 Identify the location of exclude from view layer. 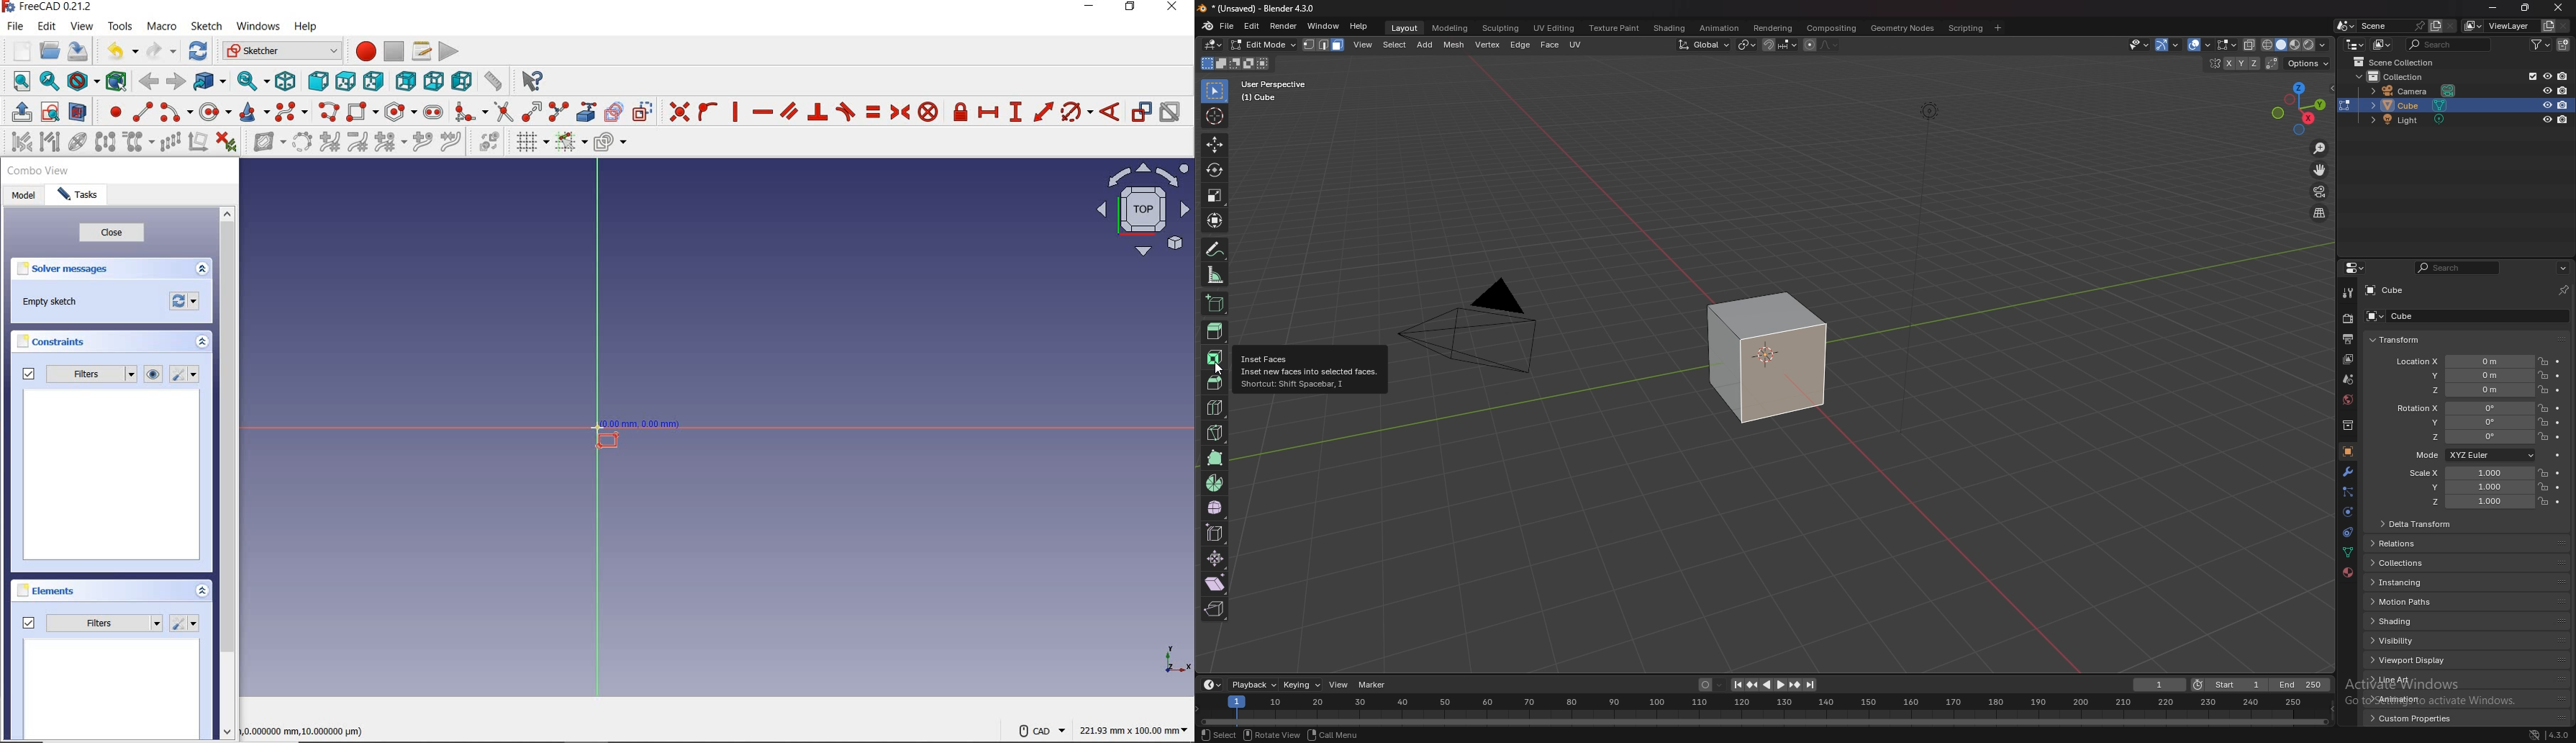
(2526, 76).